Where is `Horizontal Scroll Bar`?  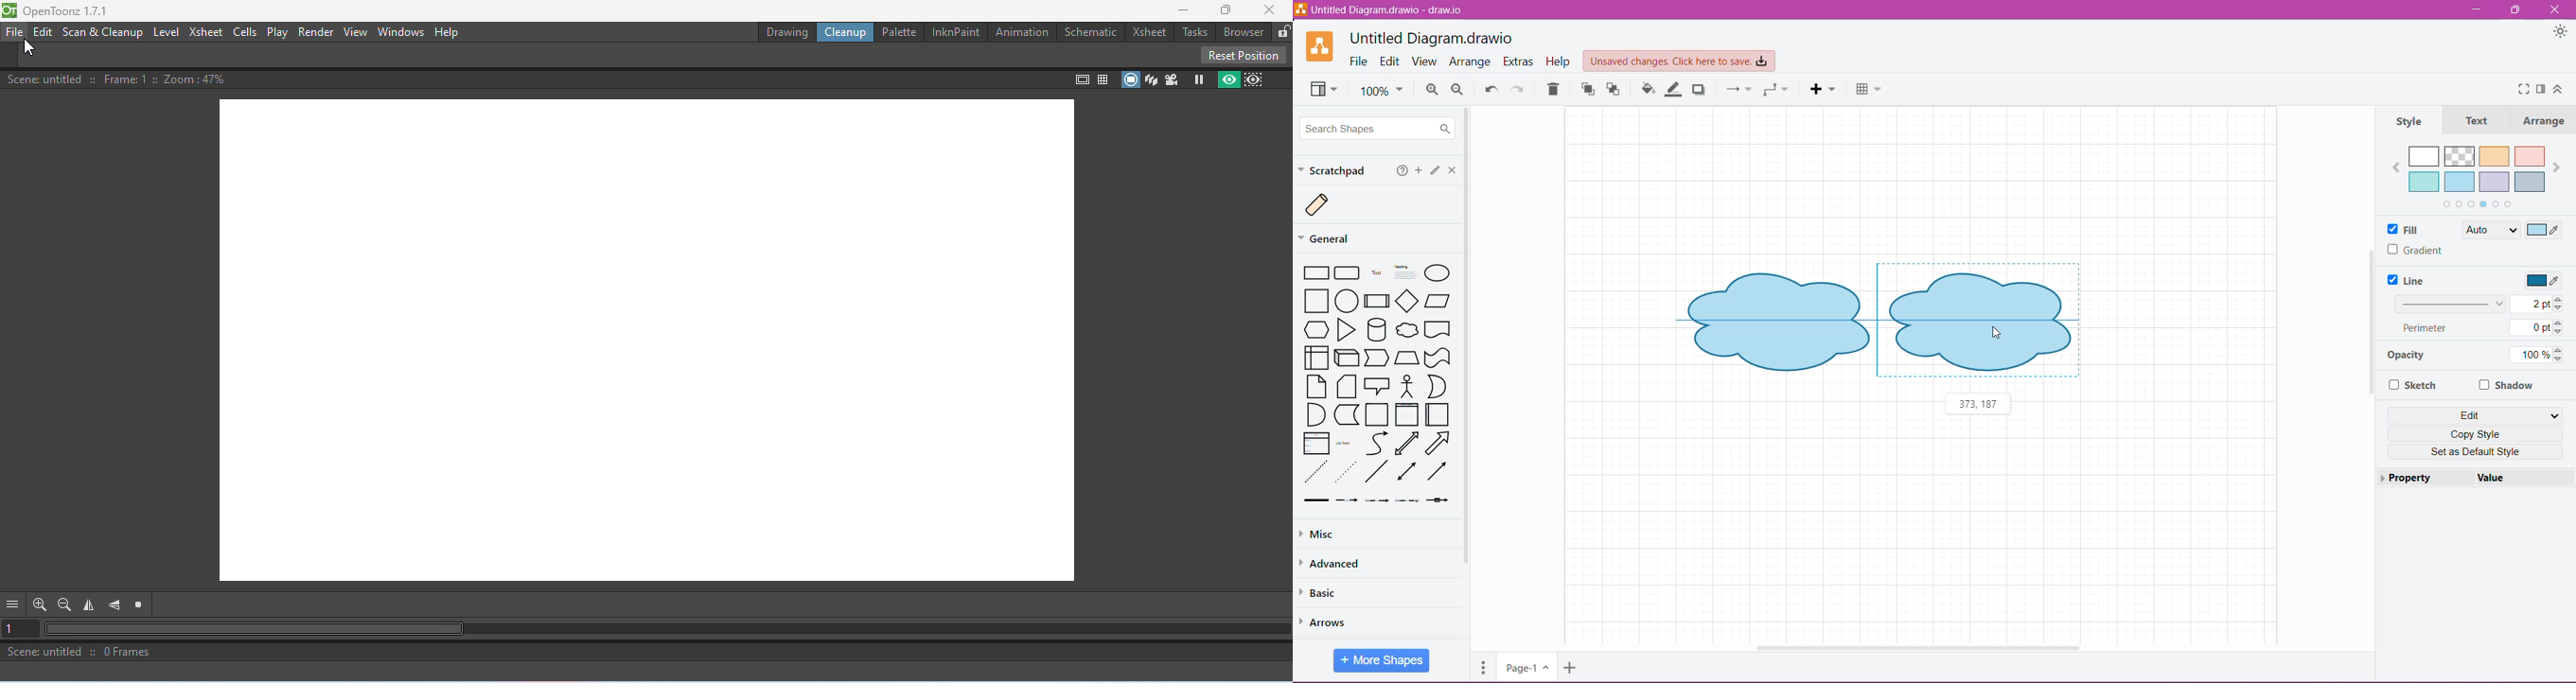 Horizontal Scroll Bar is located at coordinates (1917, 648).